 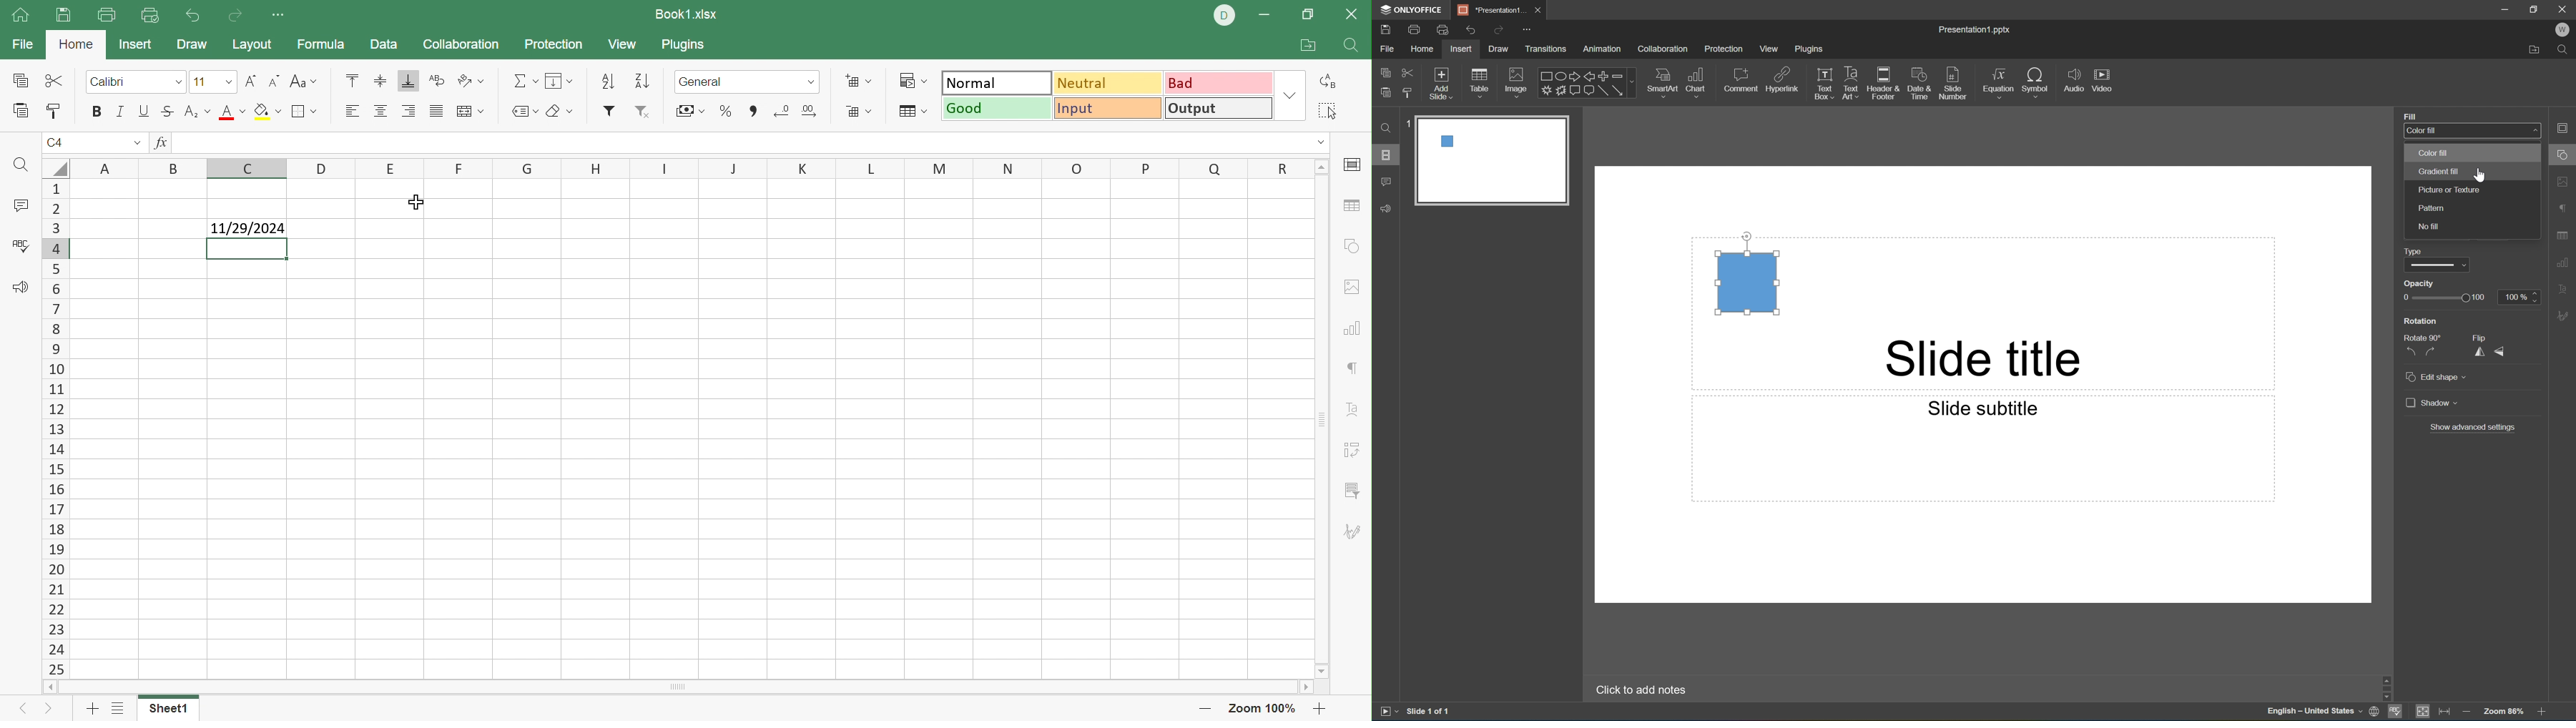 What do you see at coordinates (2036, 81) in the screenshot?
I see `Symbol` at bounding box center [2036, 81].